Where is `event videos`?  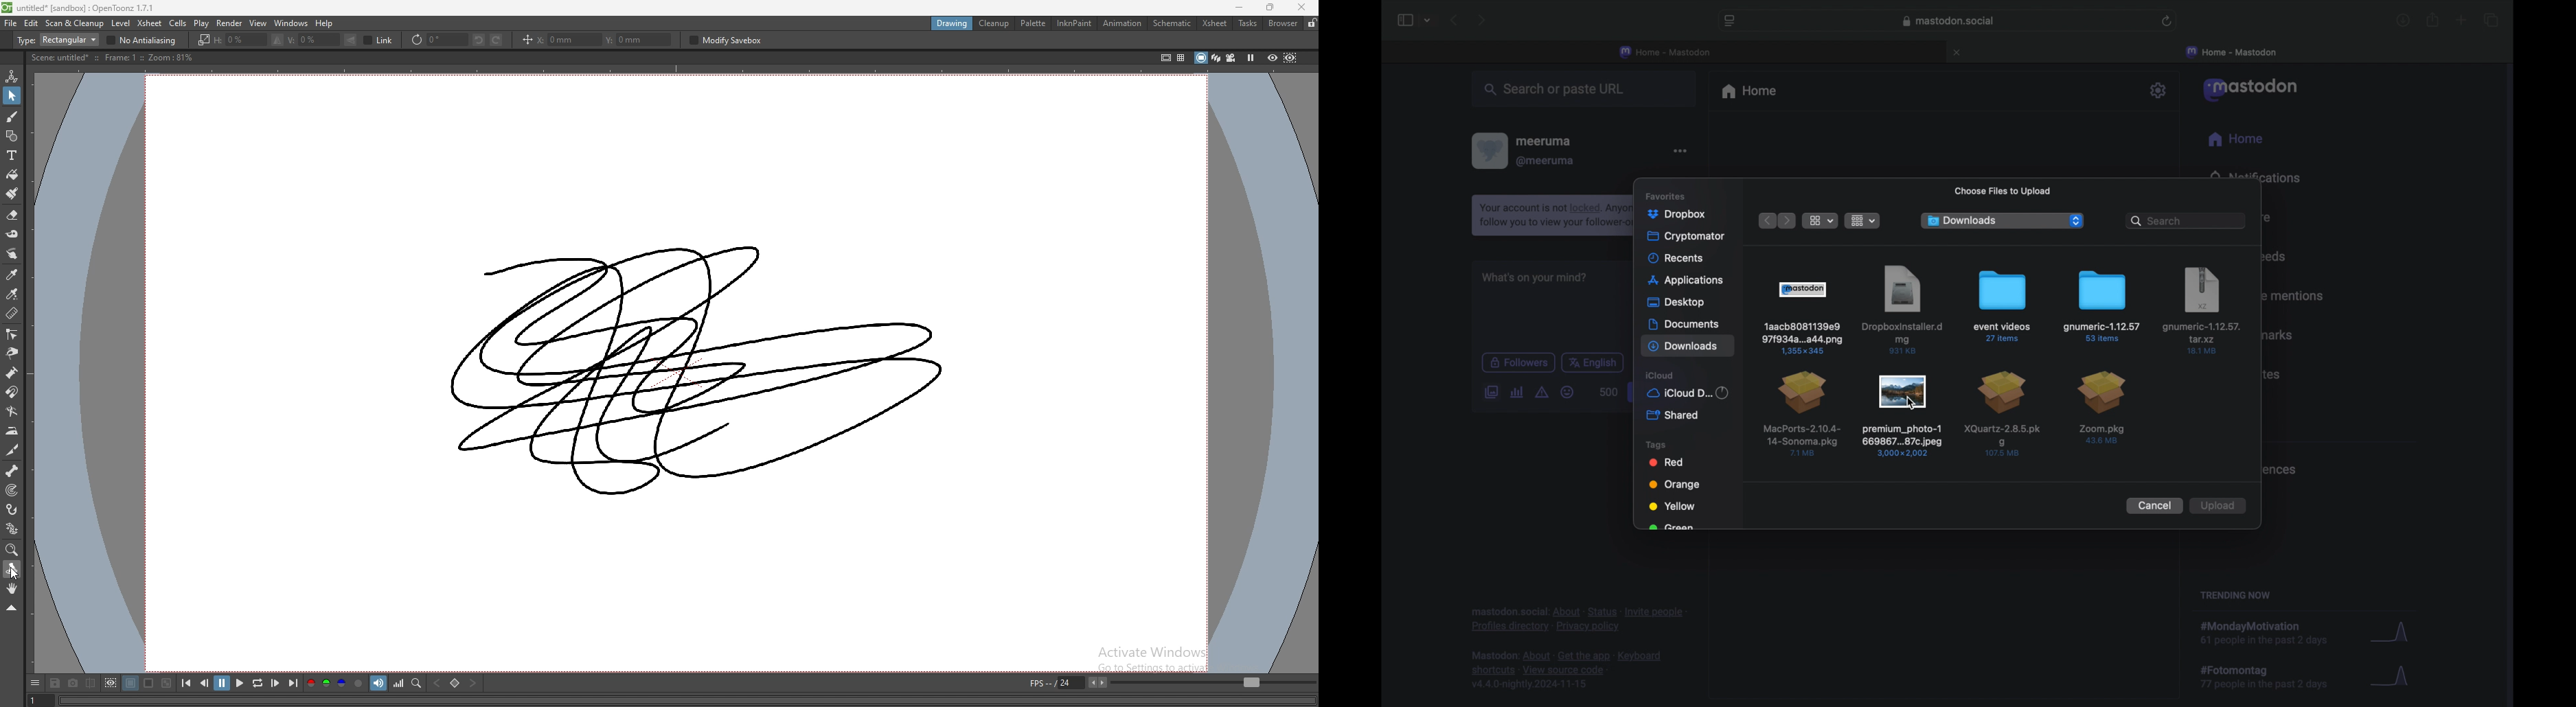
event videos is located at coordinates (2002, 306).